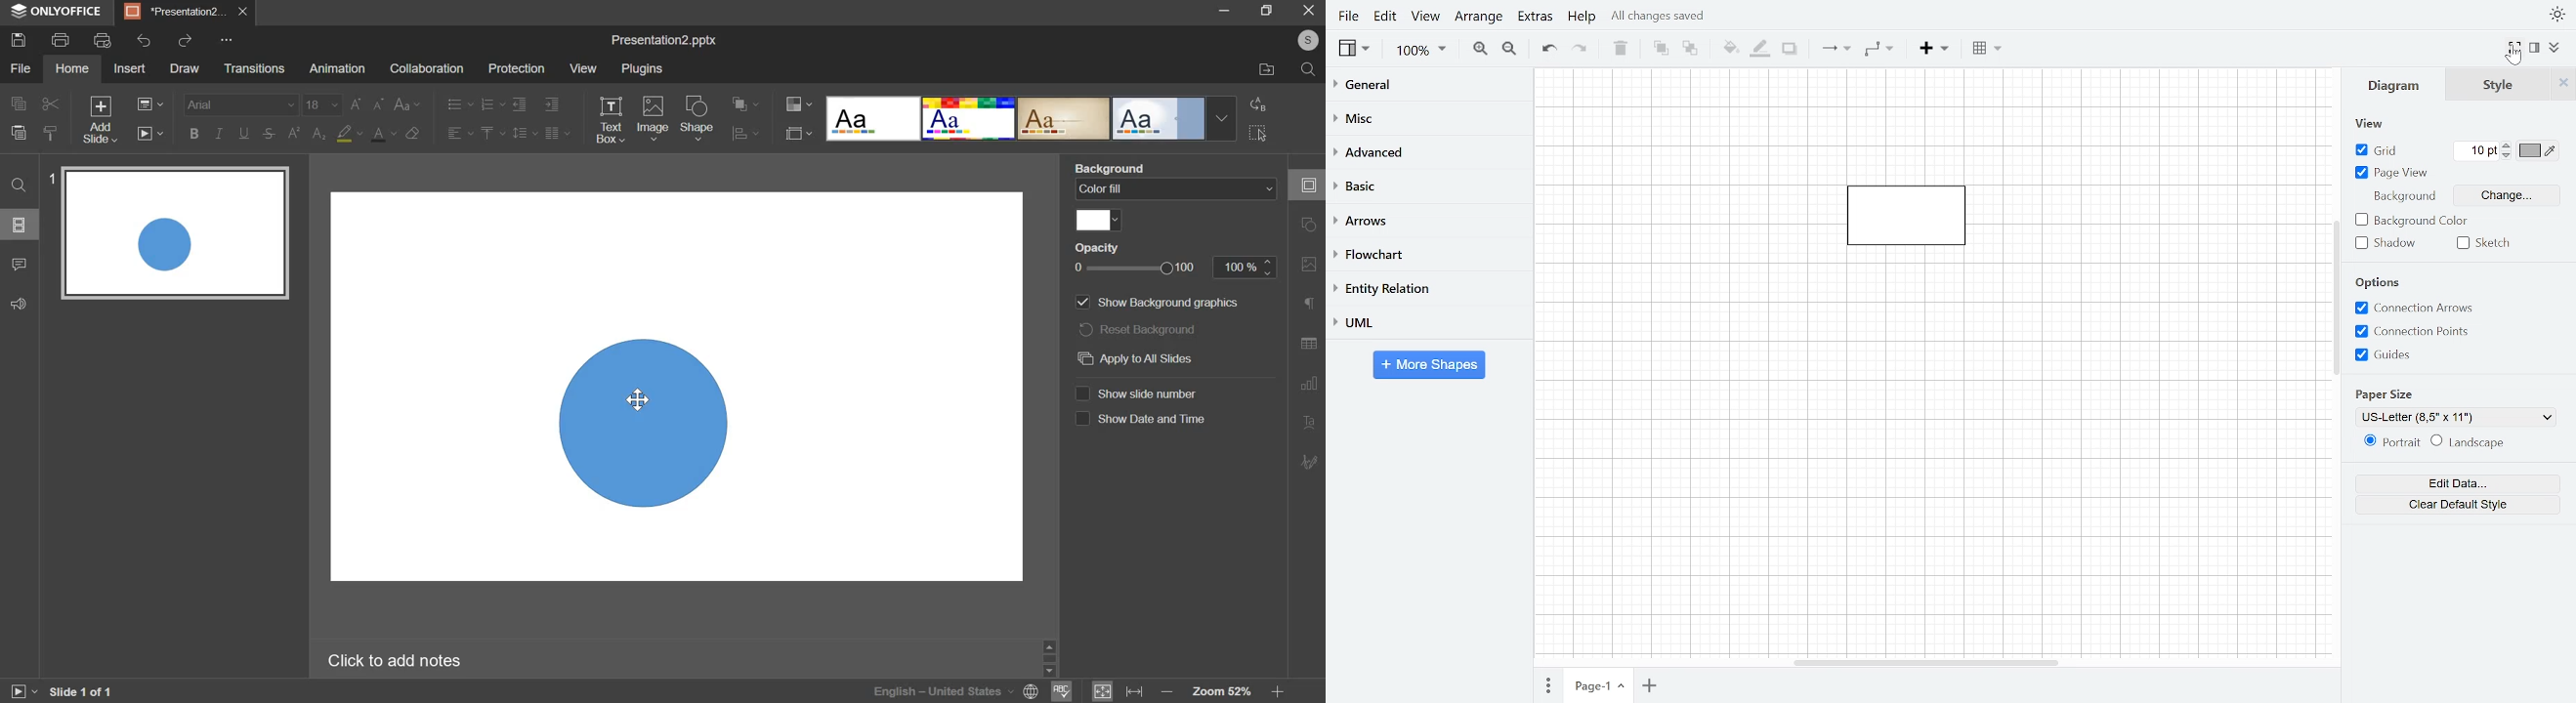 This screenshot has width=2576, height=728. I want to click on bullets, so click(460, 103).